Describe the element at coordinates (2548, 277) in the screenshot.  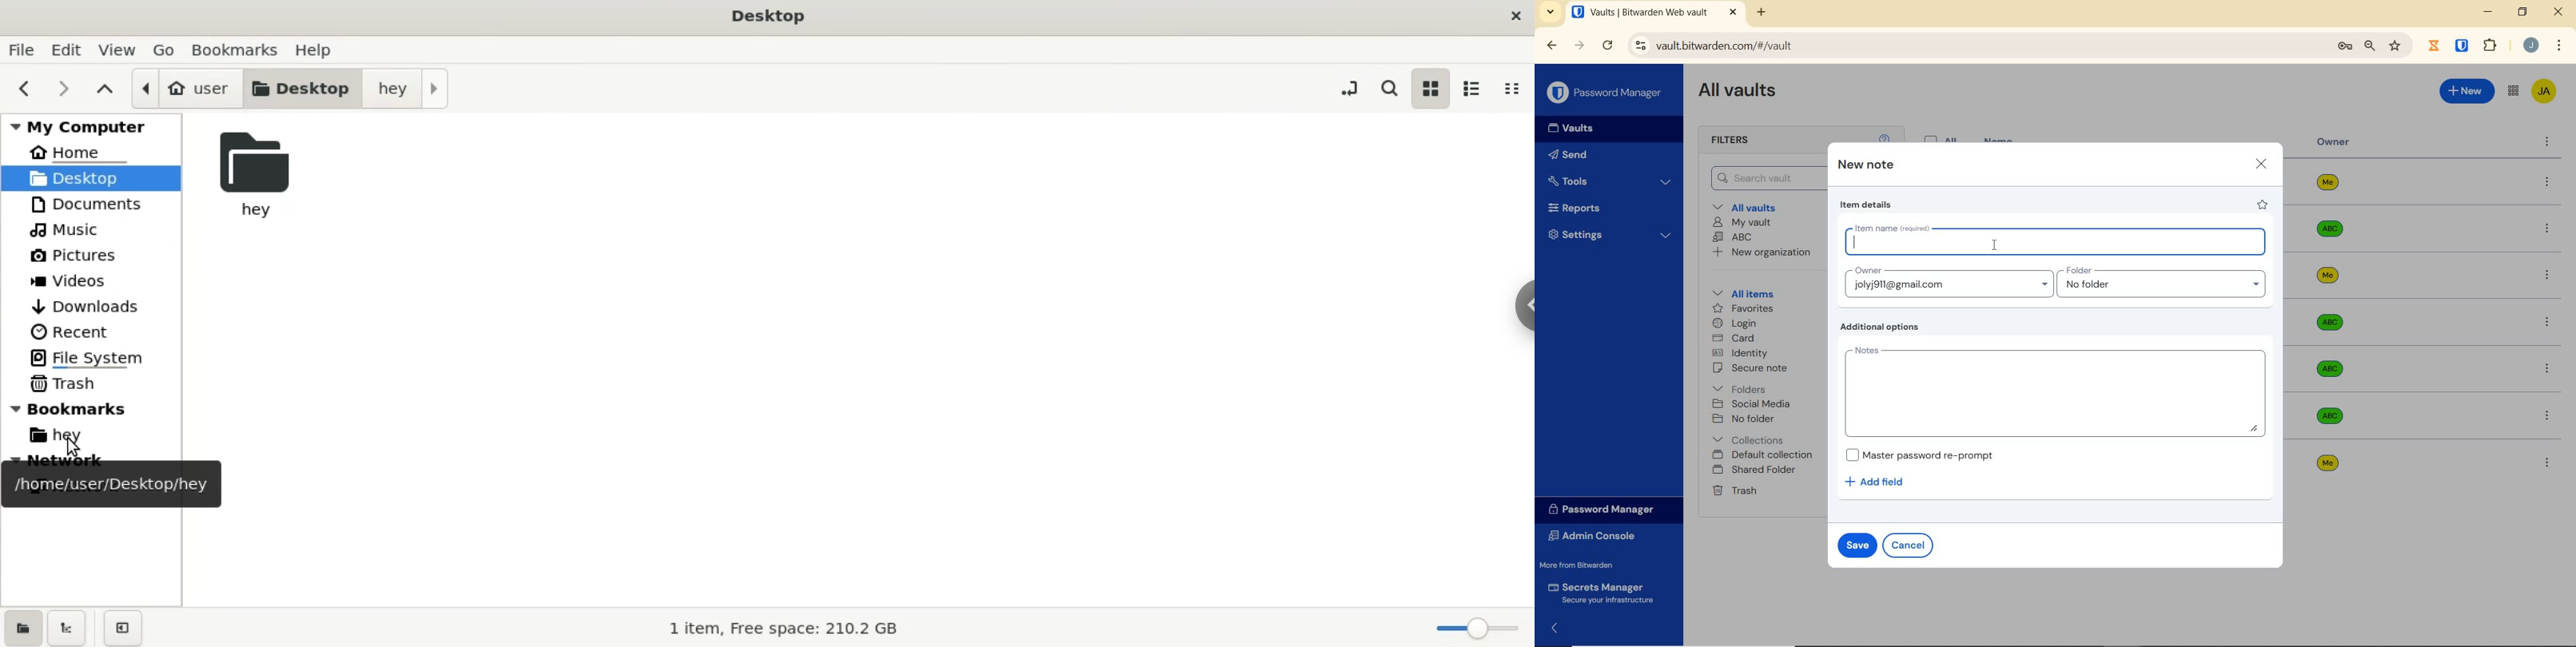
I see `more options` at that location.